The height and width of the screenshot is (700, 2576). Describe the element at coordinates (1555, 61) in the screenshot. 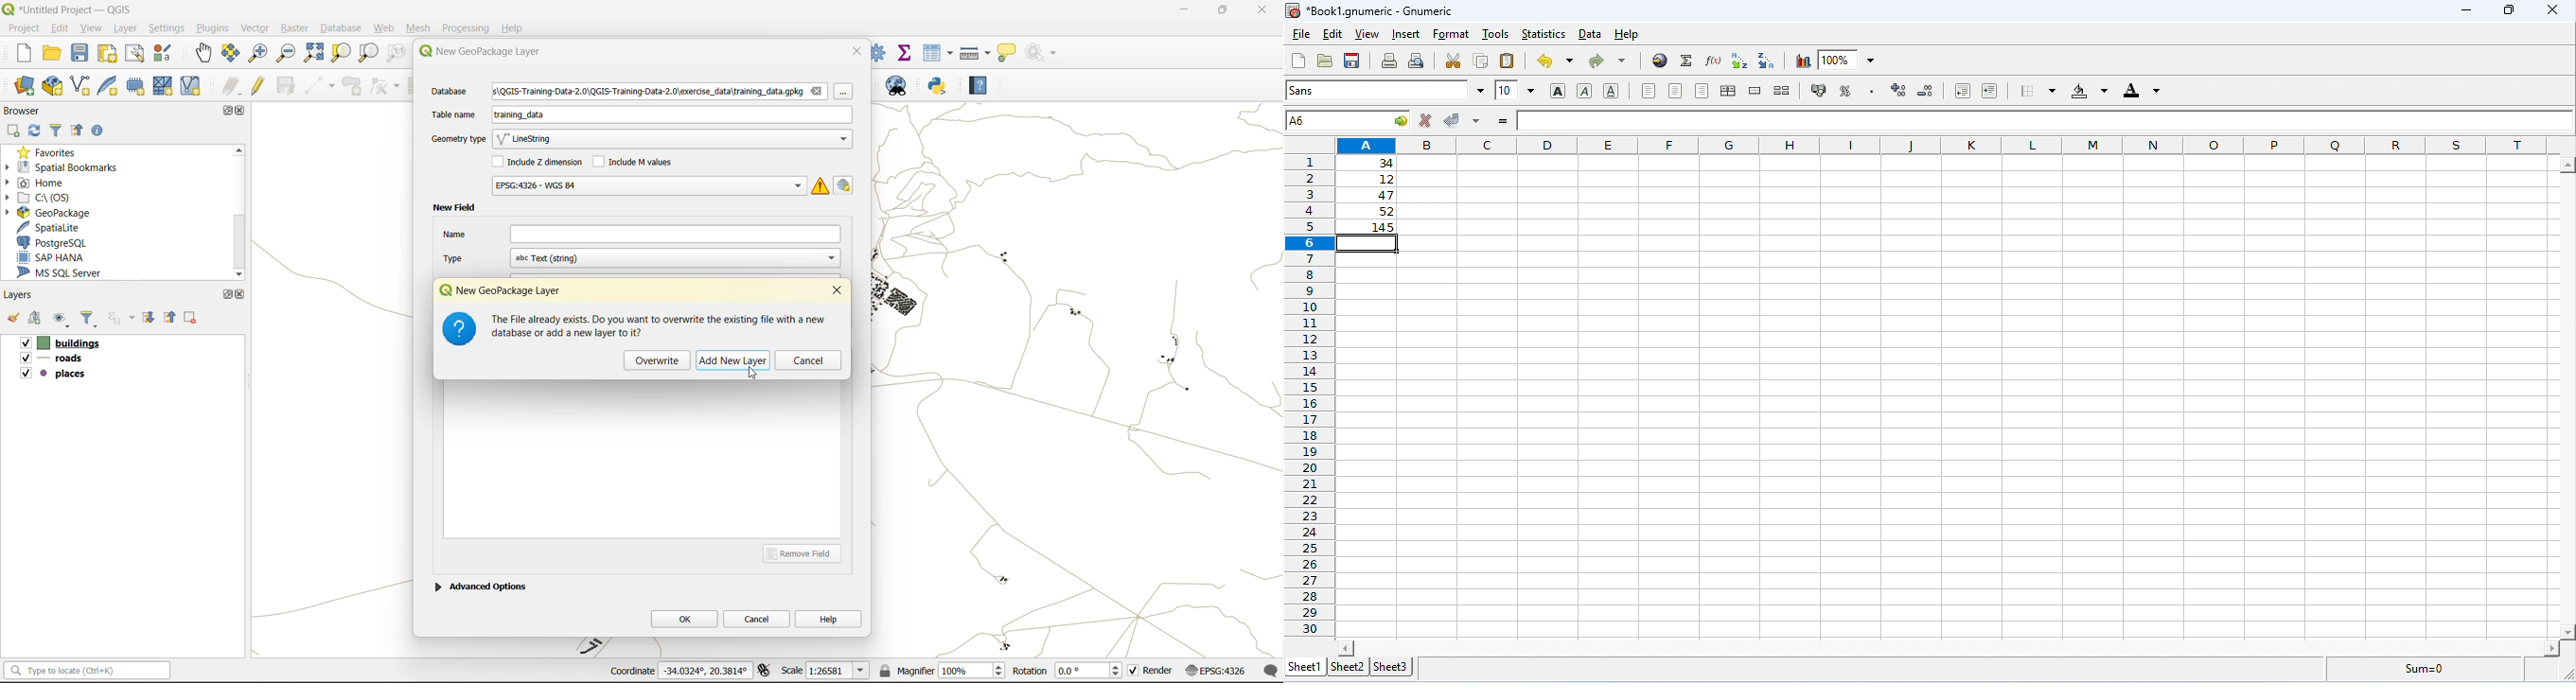

I see `undo` at that location.